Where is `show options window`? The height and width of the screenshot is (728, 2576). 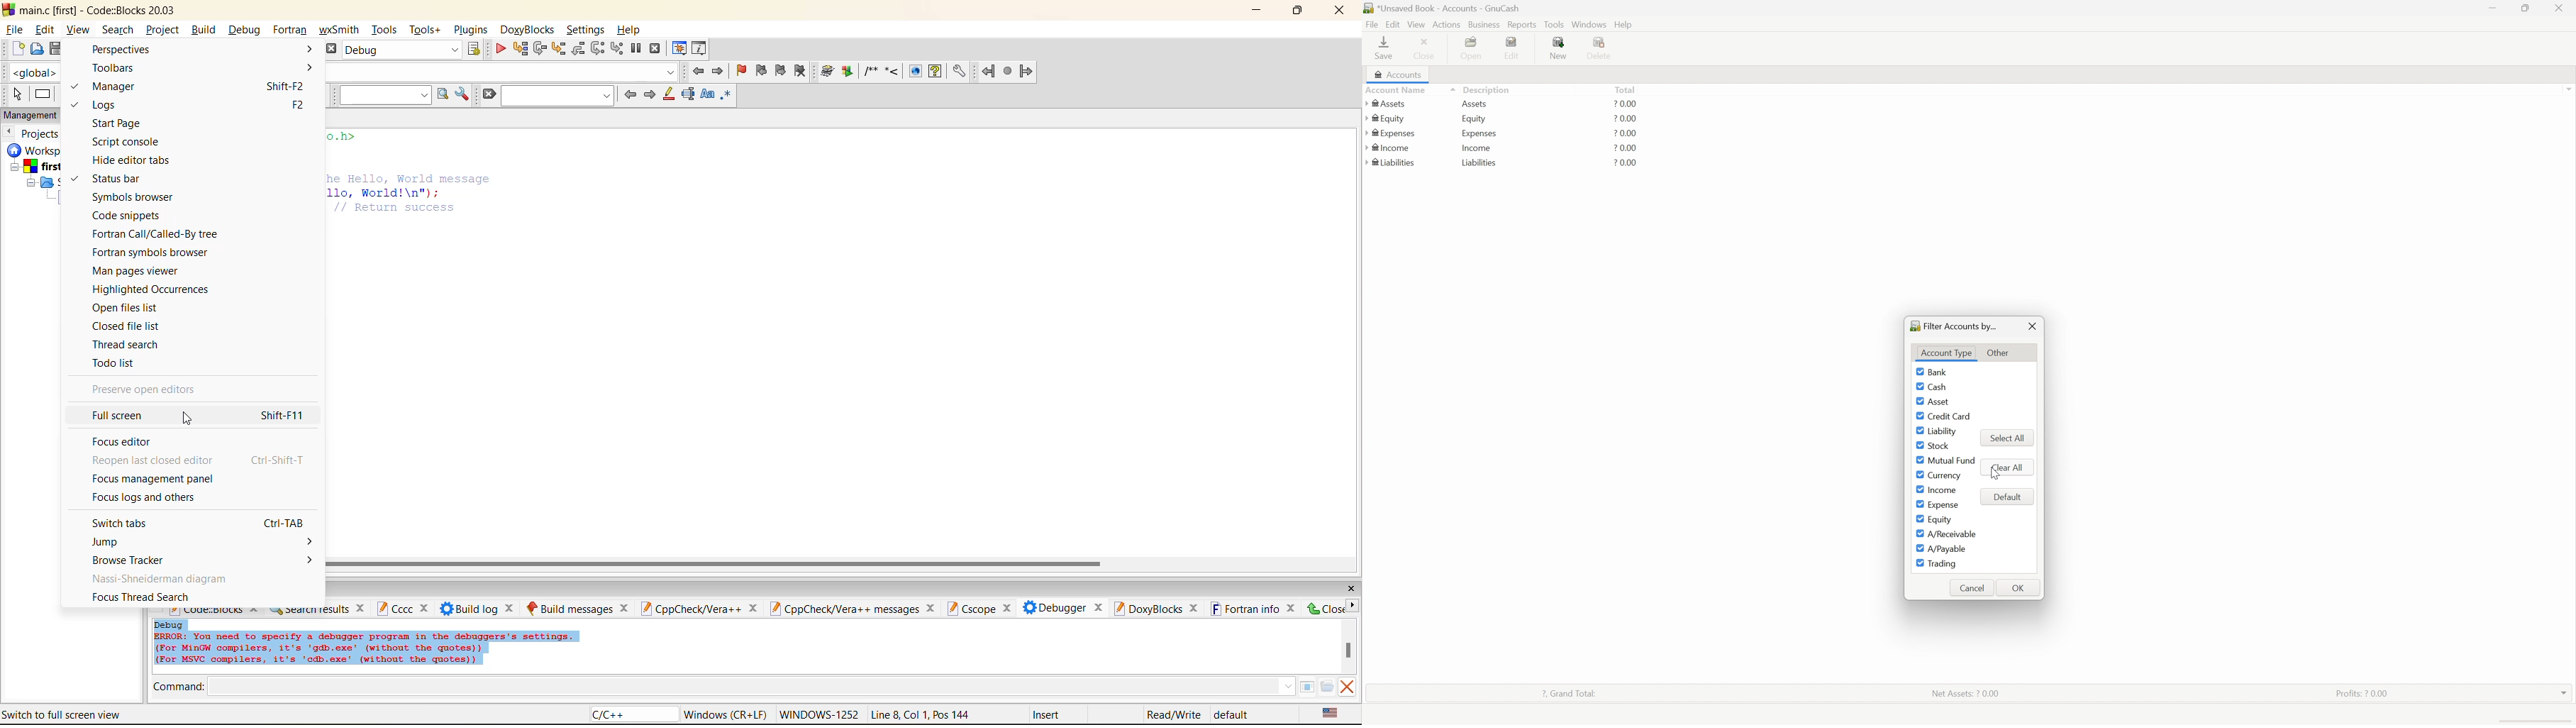
show options window is located at coordinates (463, 96).